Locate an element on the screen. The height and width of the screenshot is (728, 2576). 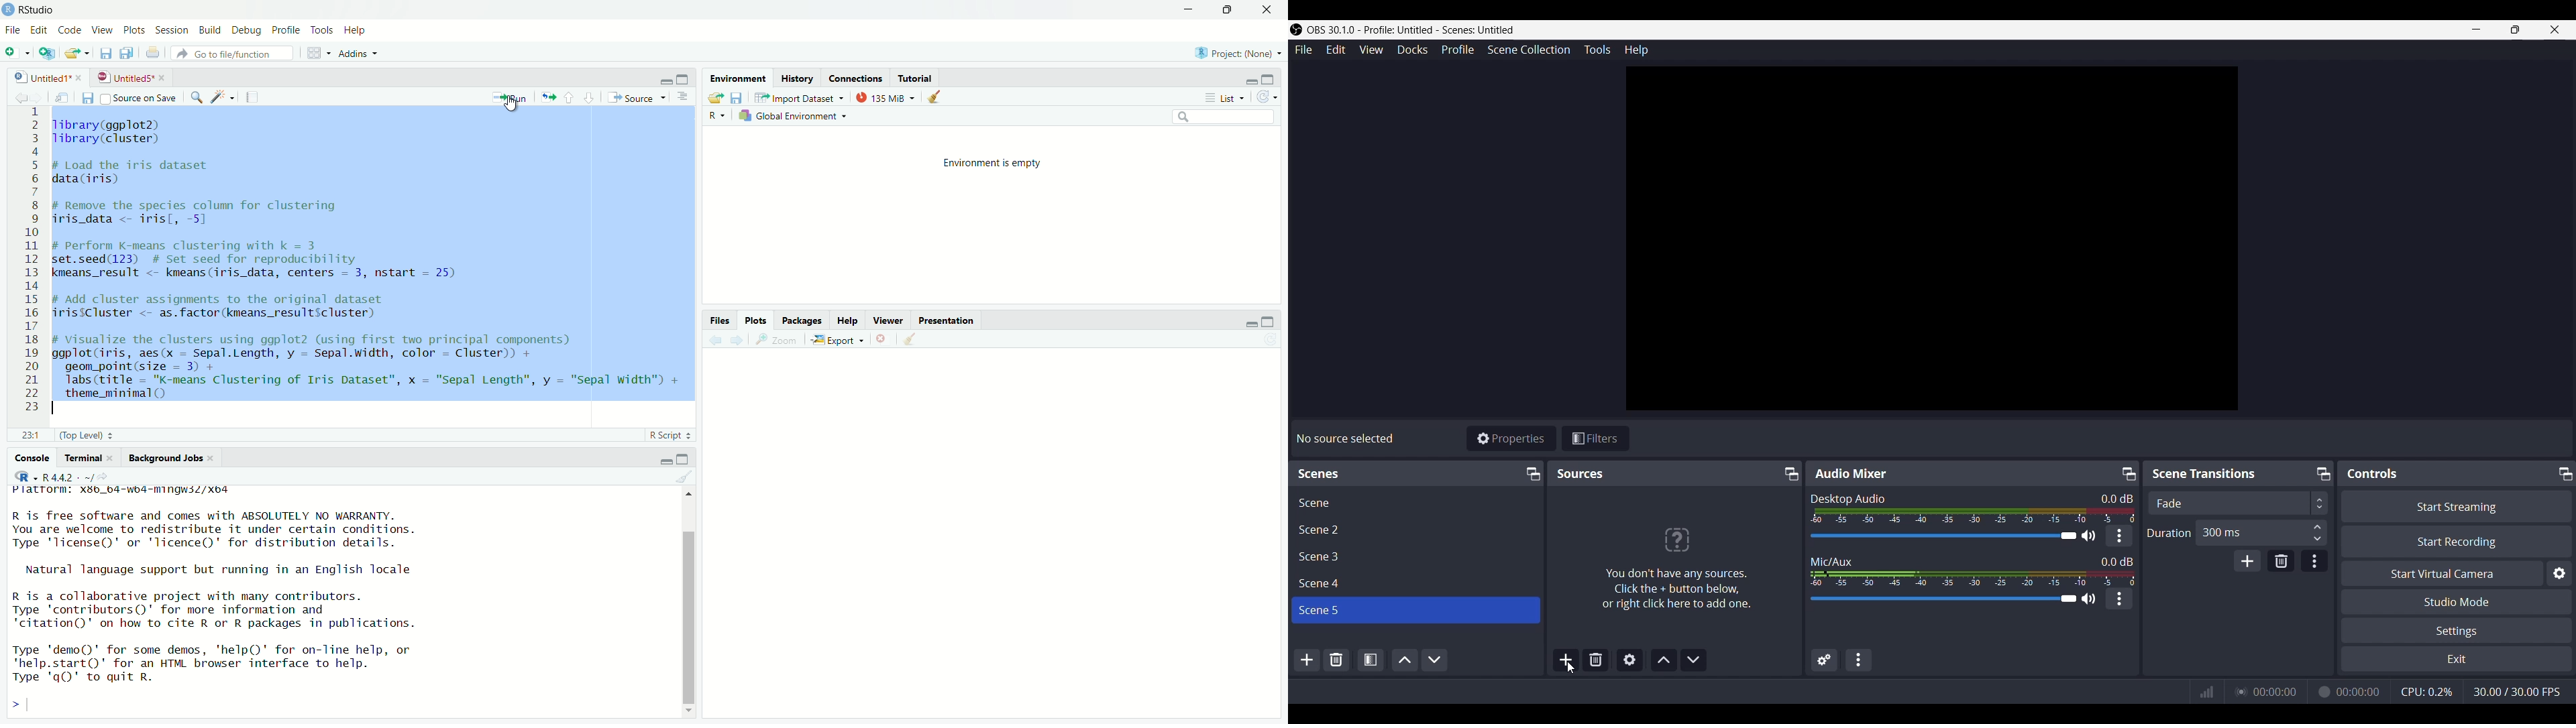
close is located at coordinates (217, 458).